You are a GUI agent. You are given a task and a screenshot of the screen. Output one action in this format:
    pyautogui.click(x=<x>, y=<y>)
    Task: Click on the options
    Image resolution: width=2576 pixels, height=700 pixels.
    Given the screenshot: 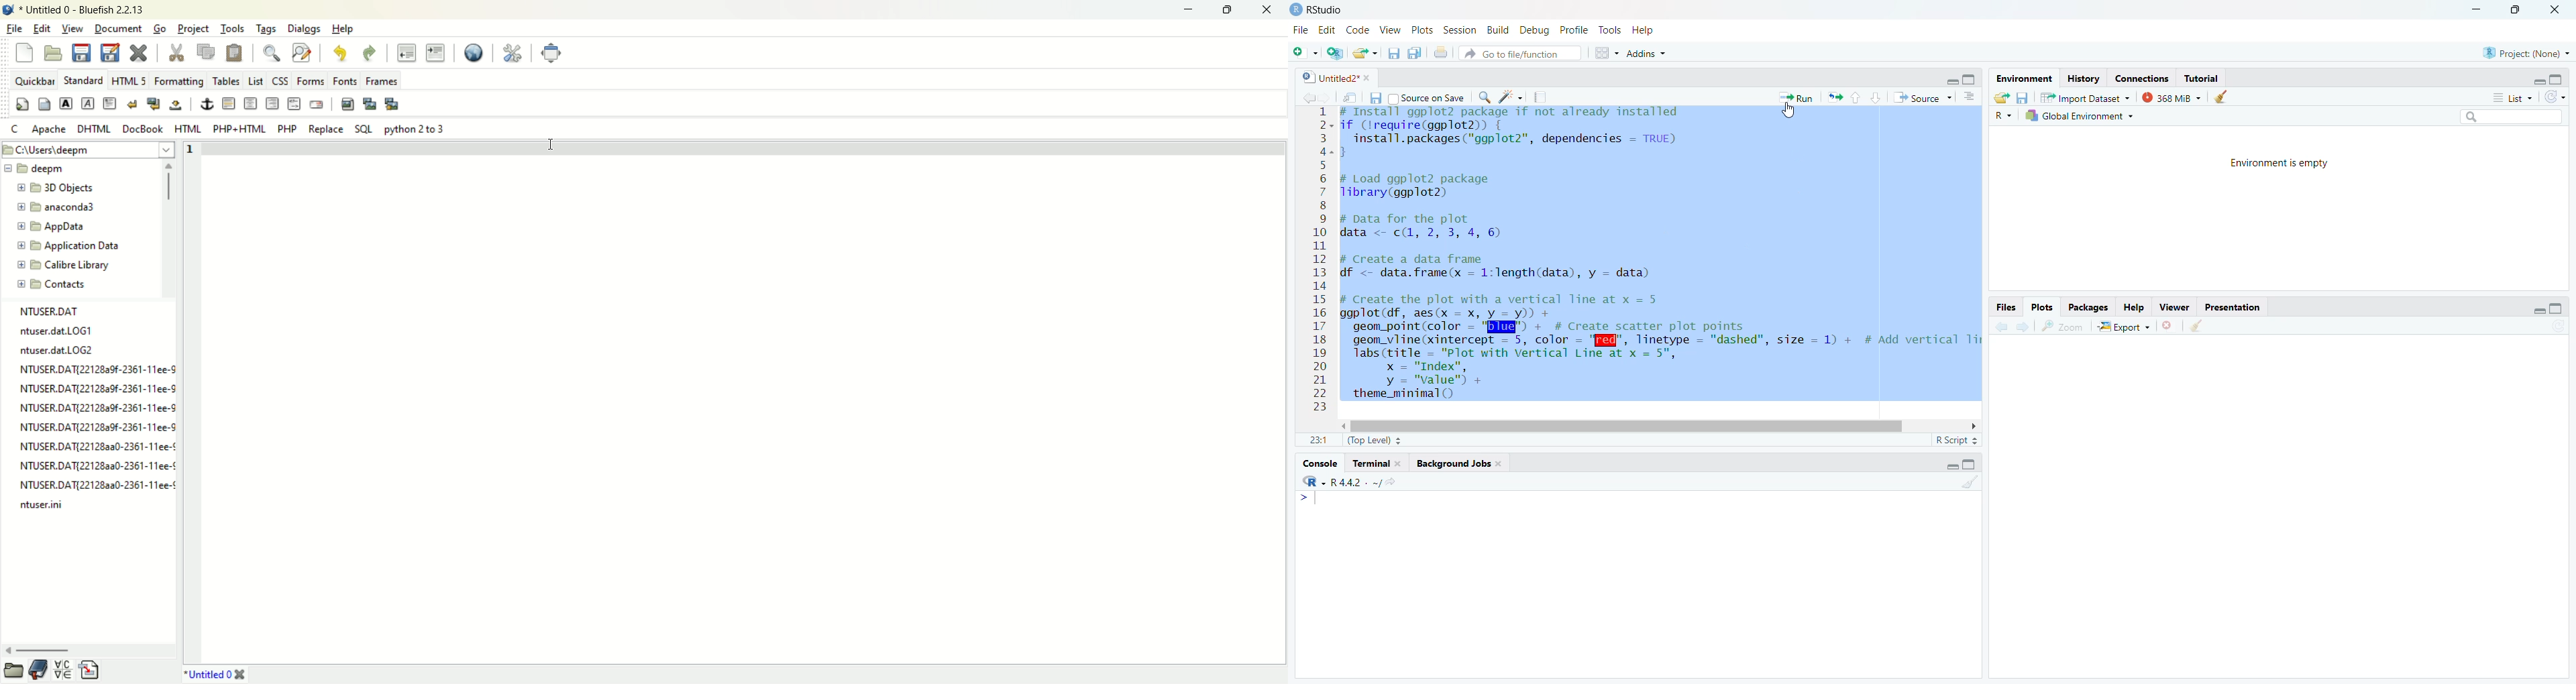 What is the action you would take?
    pyautogui.click(x=1968, y=98)
    